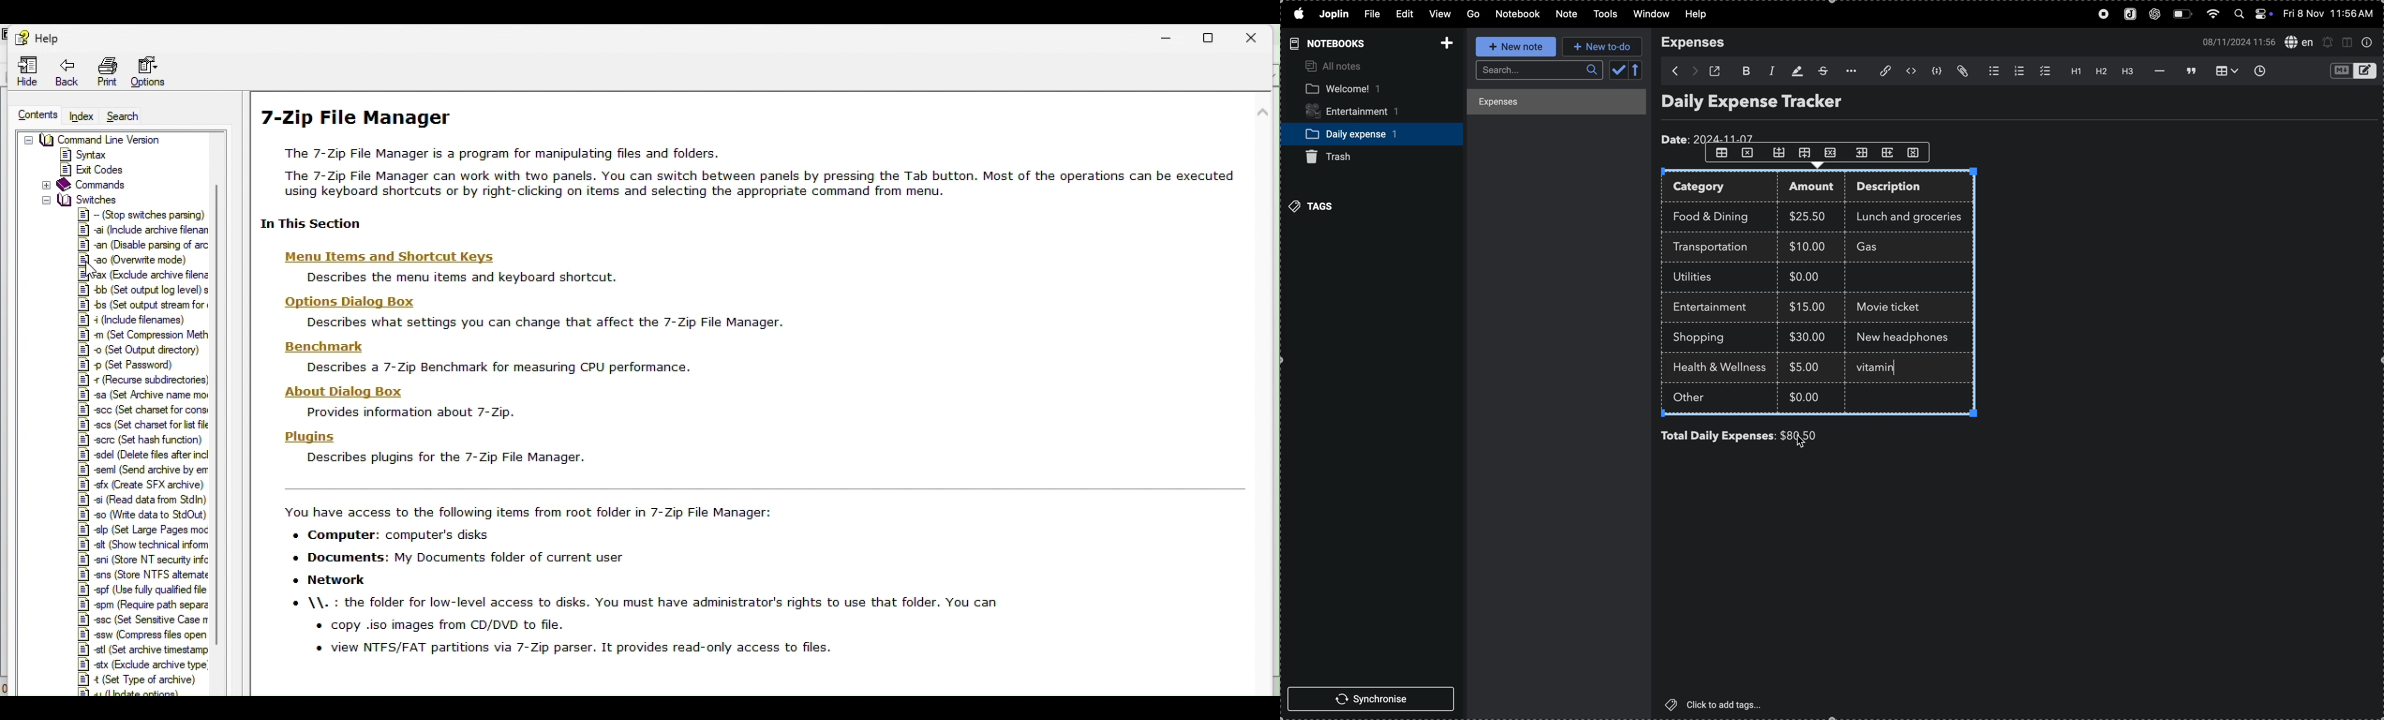 This screenshot has width=2408, height=728. What do you see at coordinates (1602, 14) in the screenshot?
I see `tools` at bounding box center [1602, 14].